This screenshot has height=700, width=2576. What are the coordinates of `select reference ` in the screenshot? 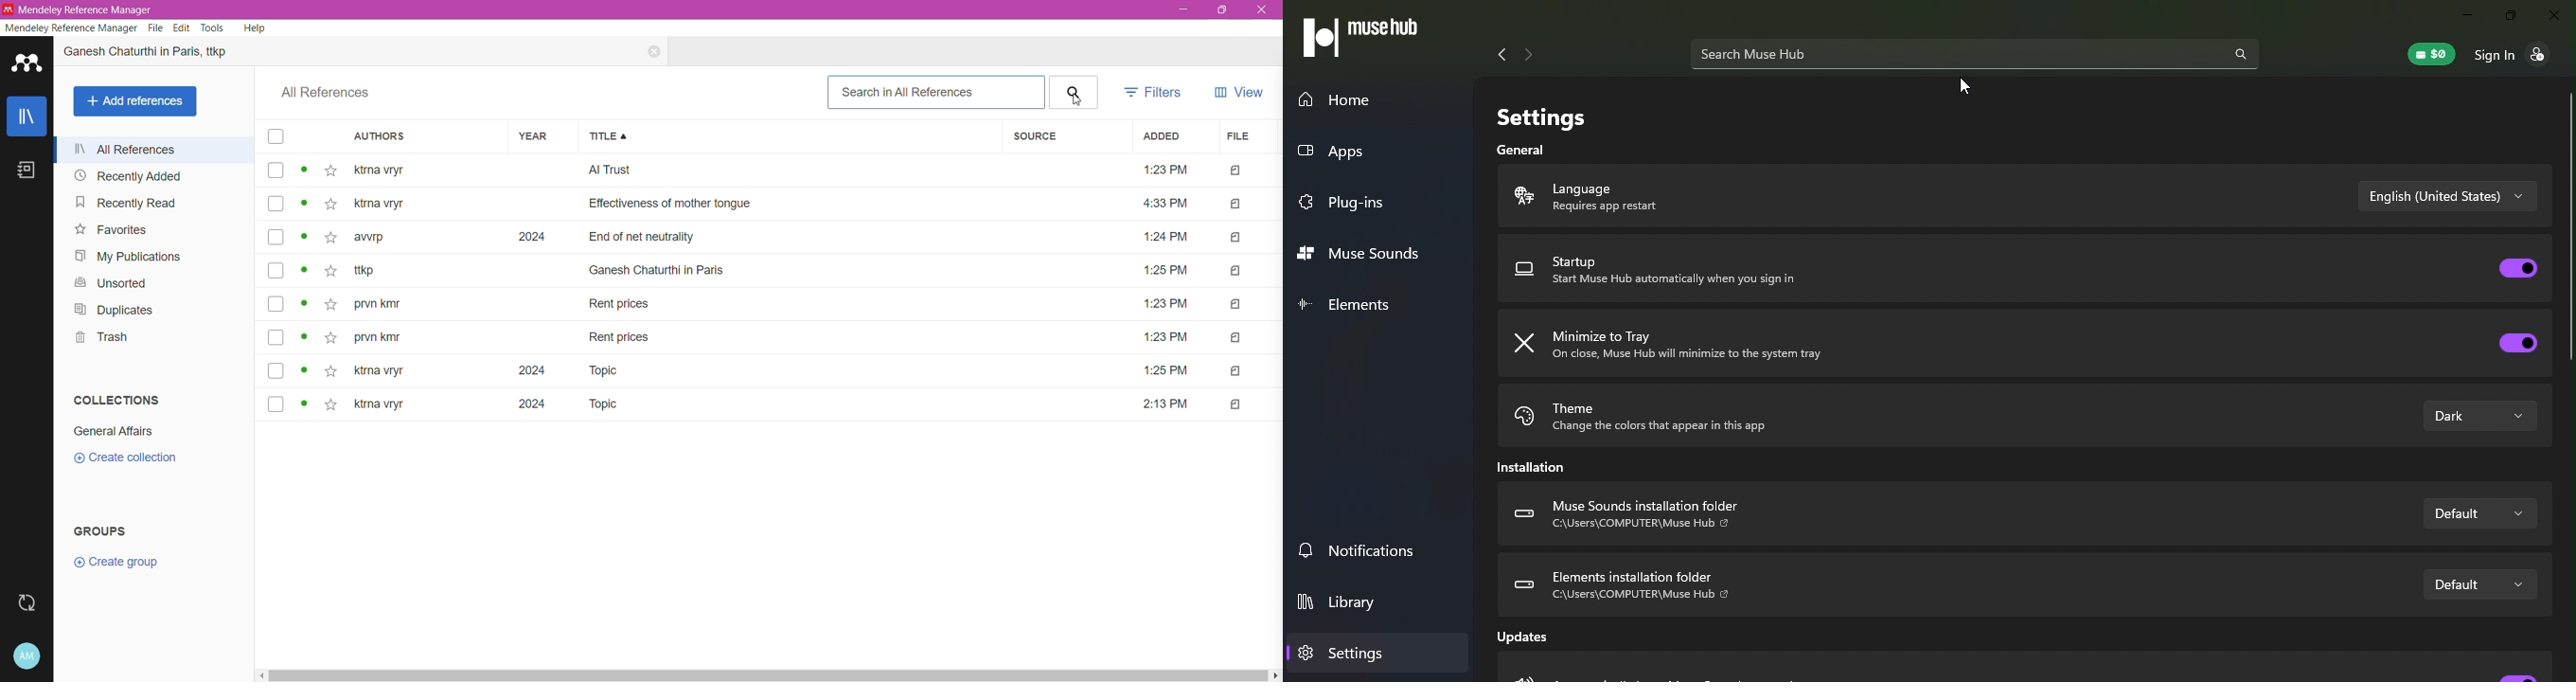 It's located at (275, 170).